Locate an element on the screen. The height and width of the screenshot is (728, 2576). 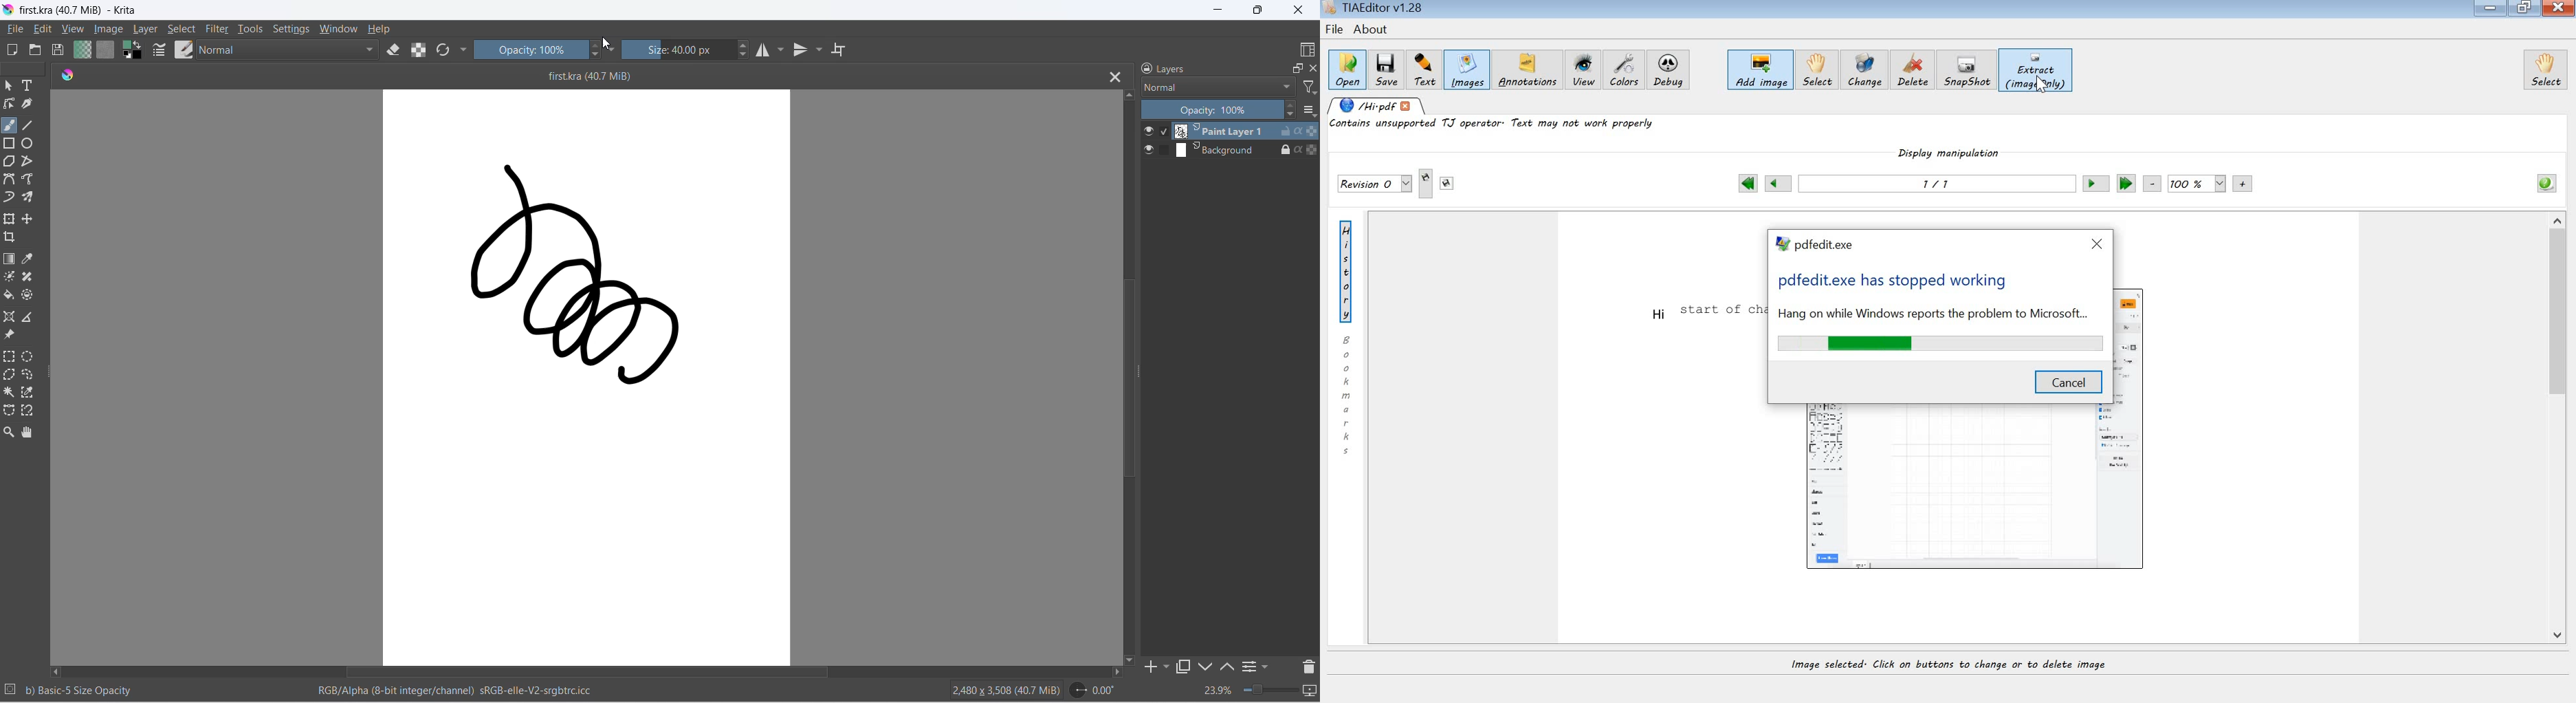
polyline is located at coordinates (27, 161).